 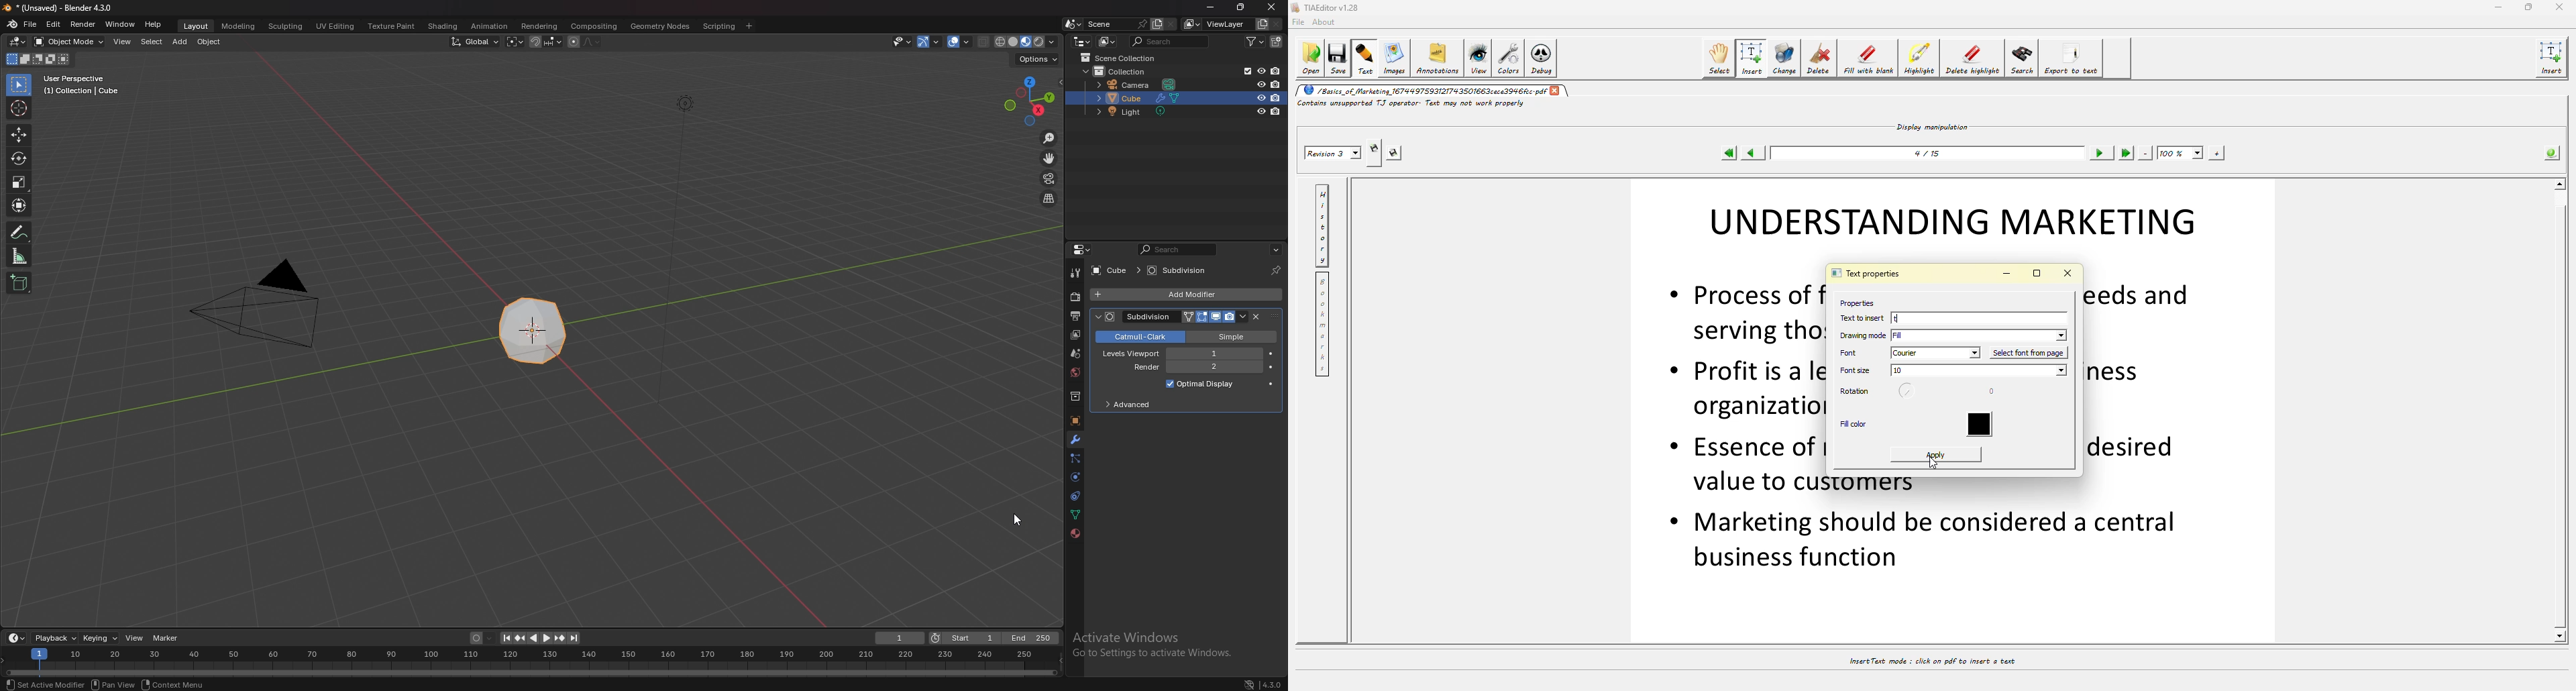 What do you see at coordinates (1936, 465) in the screenshot?
I see `cursor` at bounding box center [1936, 465].